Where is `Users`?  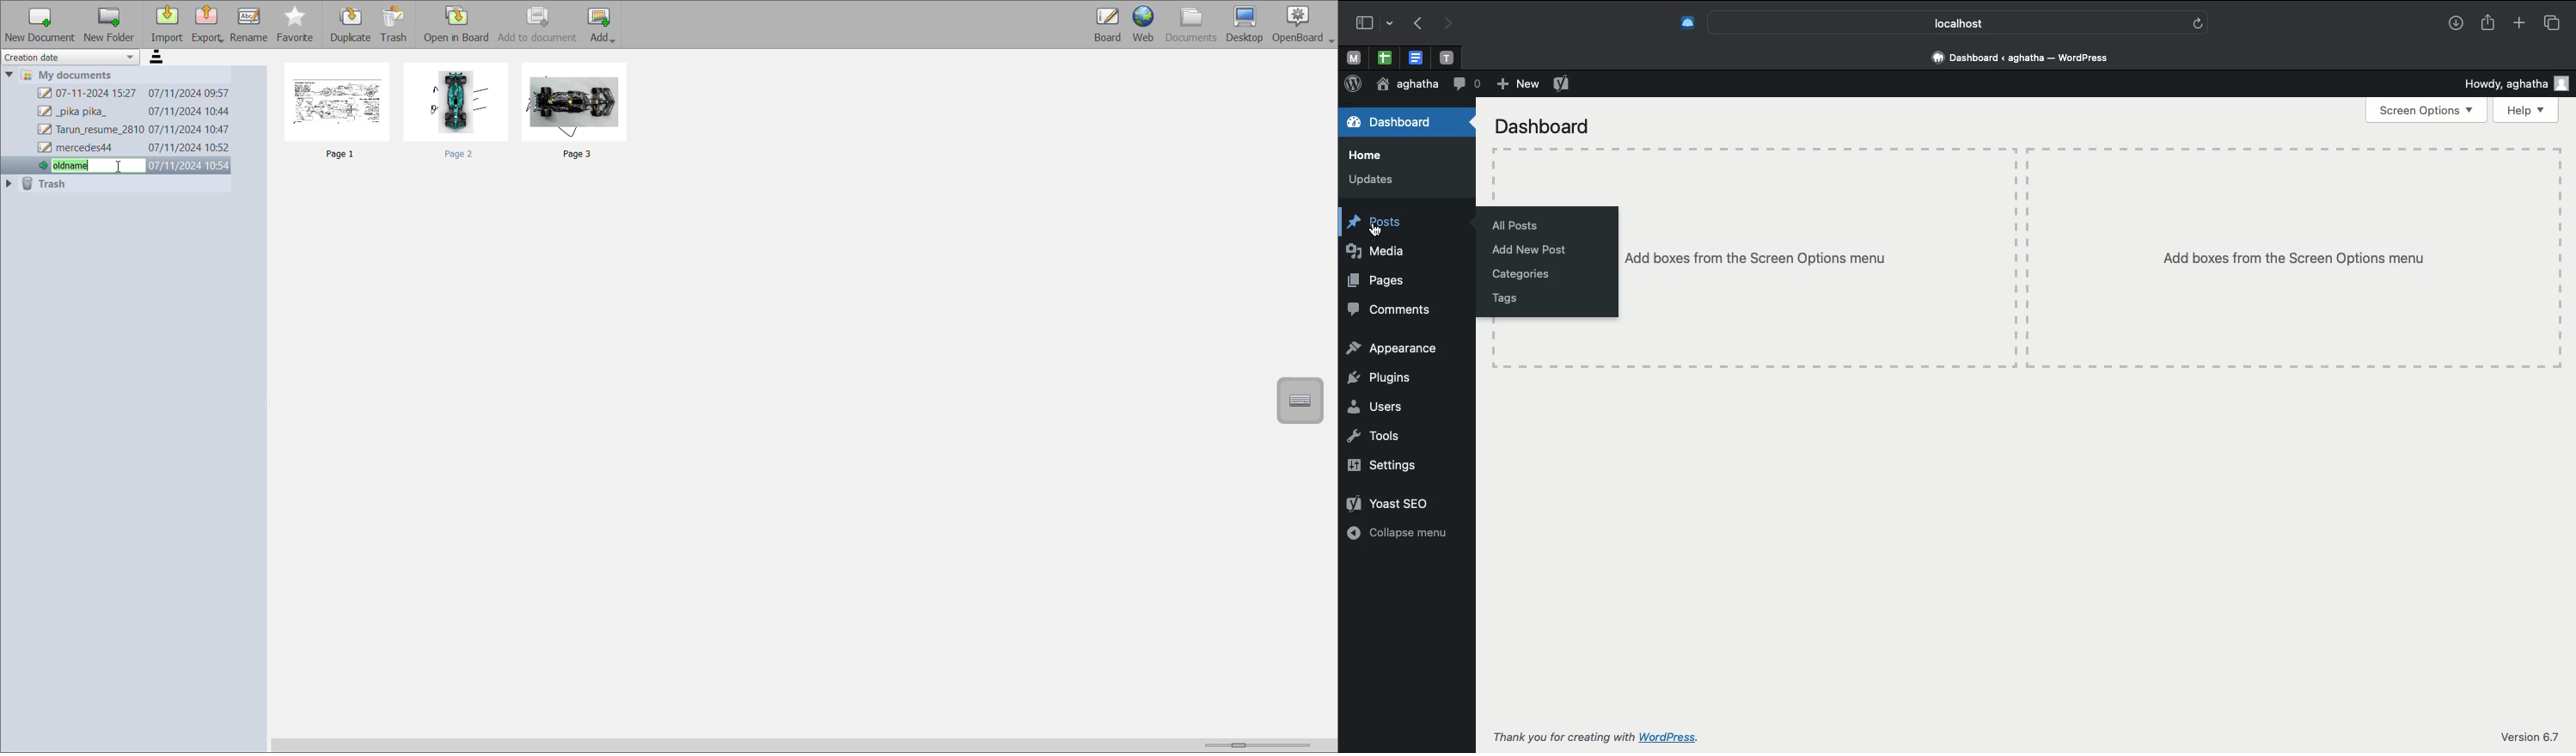
Users is located at coordinates (1372, 407).